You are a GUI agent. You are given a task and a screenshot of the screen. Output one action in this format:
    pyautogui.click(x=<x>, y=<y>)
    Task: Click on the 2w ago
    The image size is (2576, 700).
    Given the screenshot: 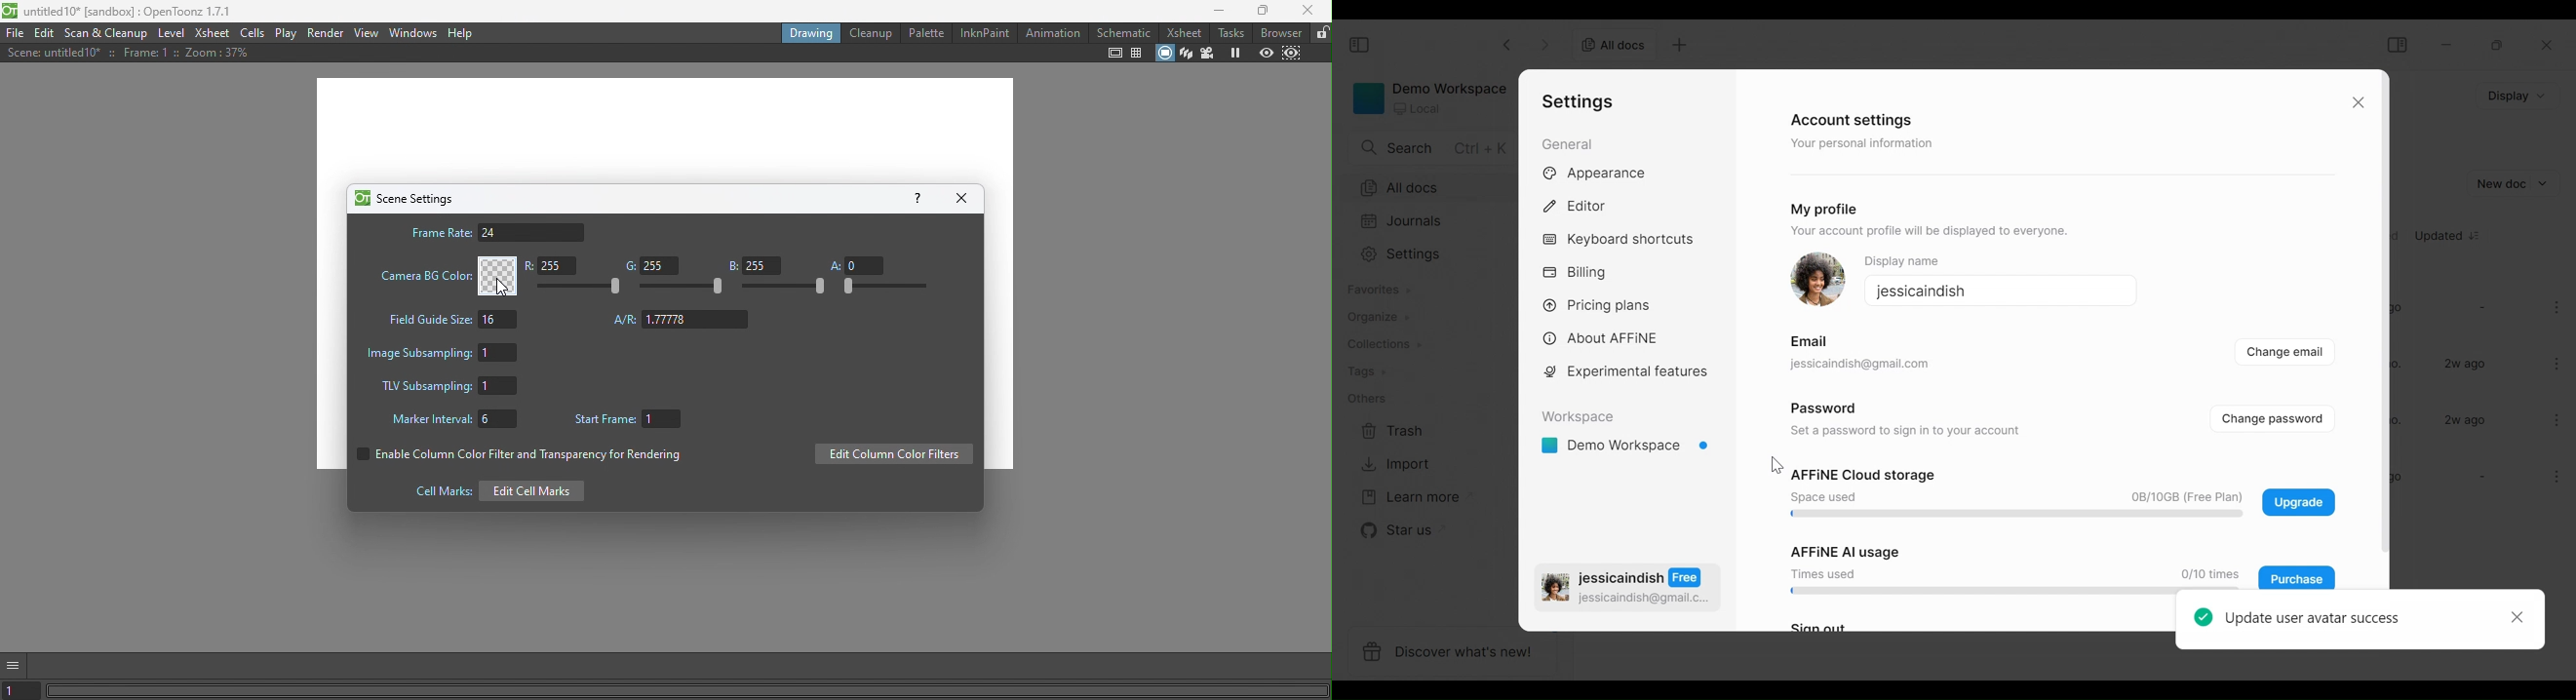 What is the action you would take?
    pyautogui.click(x=2466, y=420)
    